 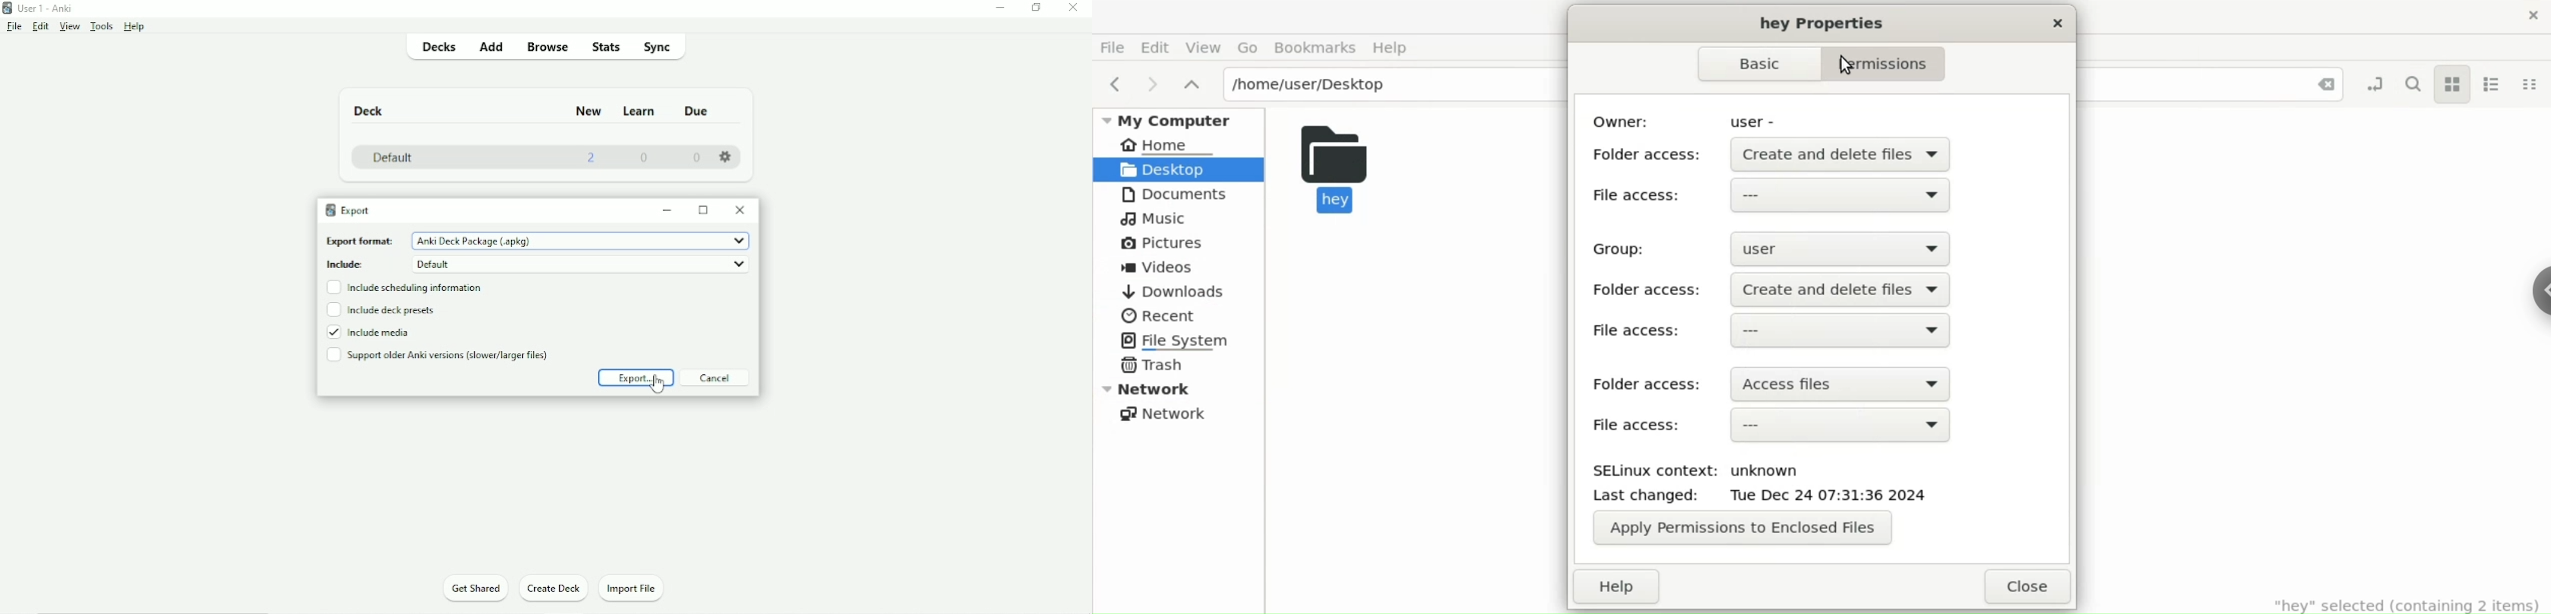 What do you see at coordinates (604, 47) in the screenshot?
I see `Stats` at bounding box center [604, 47].